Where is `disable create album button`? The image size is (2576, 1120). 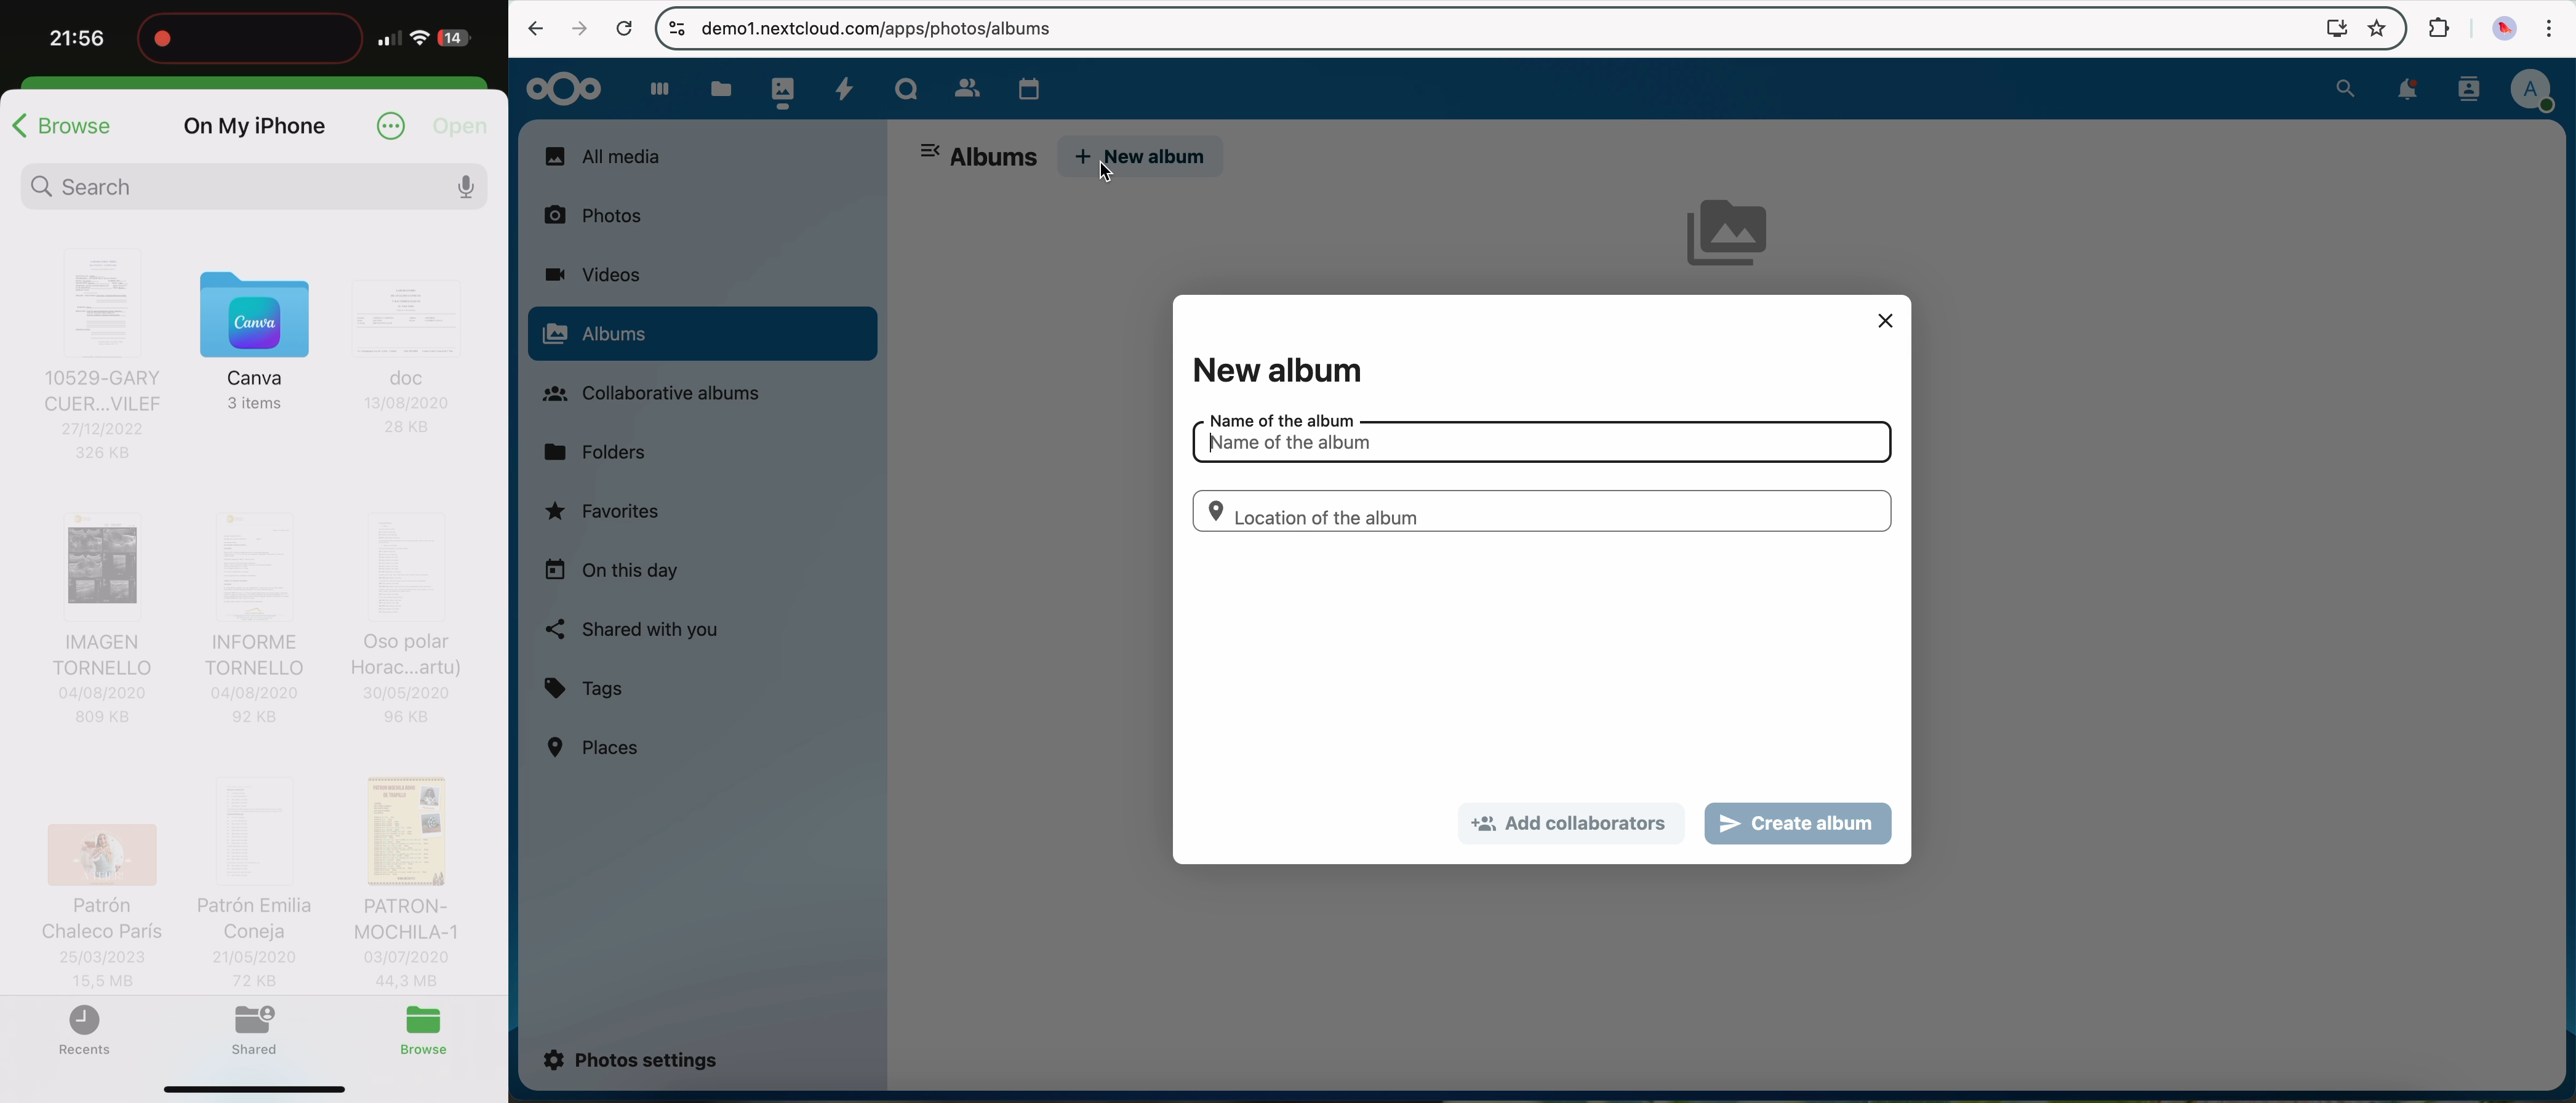 disable create album button is located at coordinates (1799, 822).